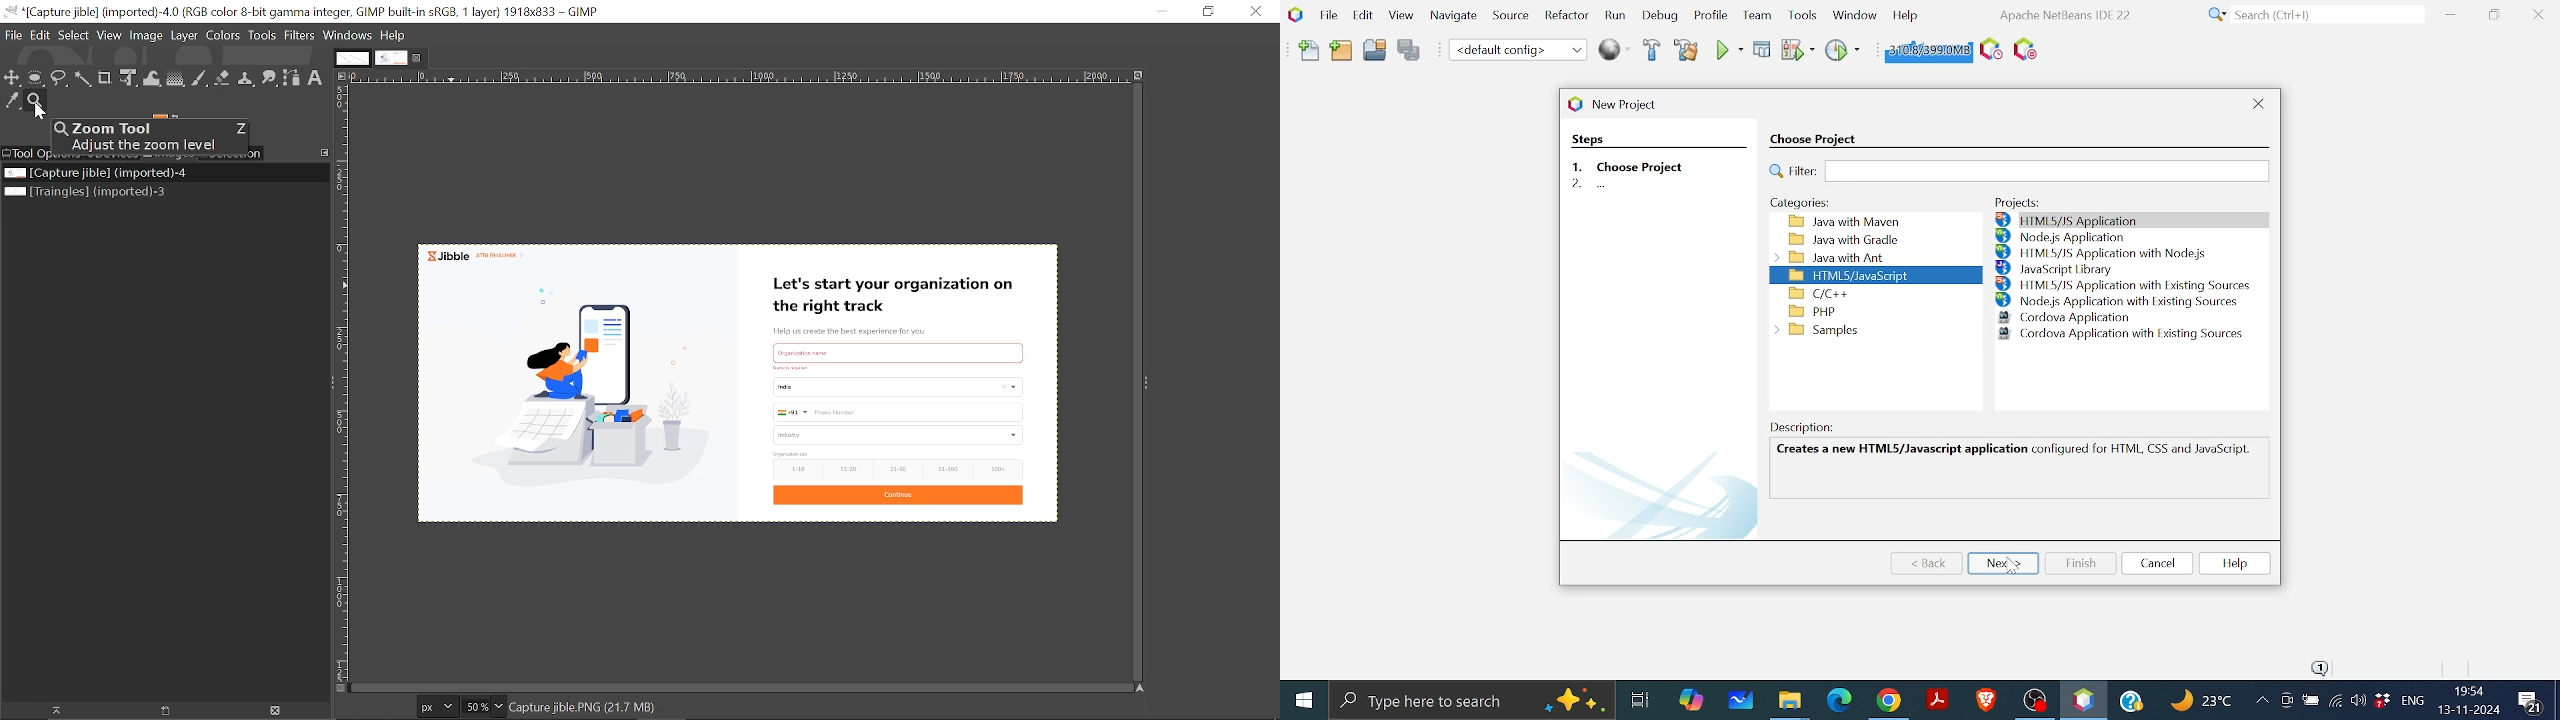 This screenshot has width=2576, height=728. Describe the element at coordinates (2103, 251) in the screenshot. I see `HTML5/JS Application with Node.js` at that location.